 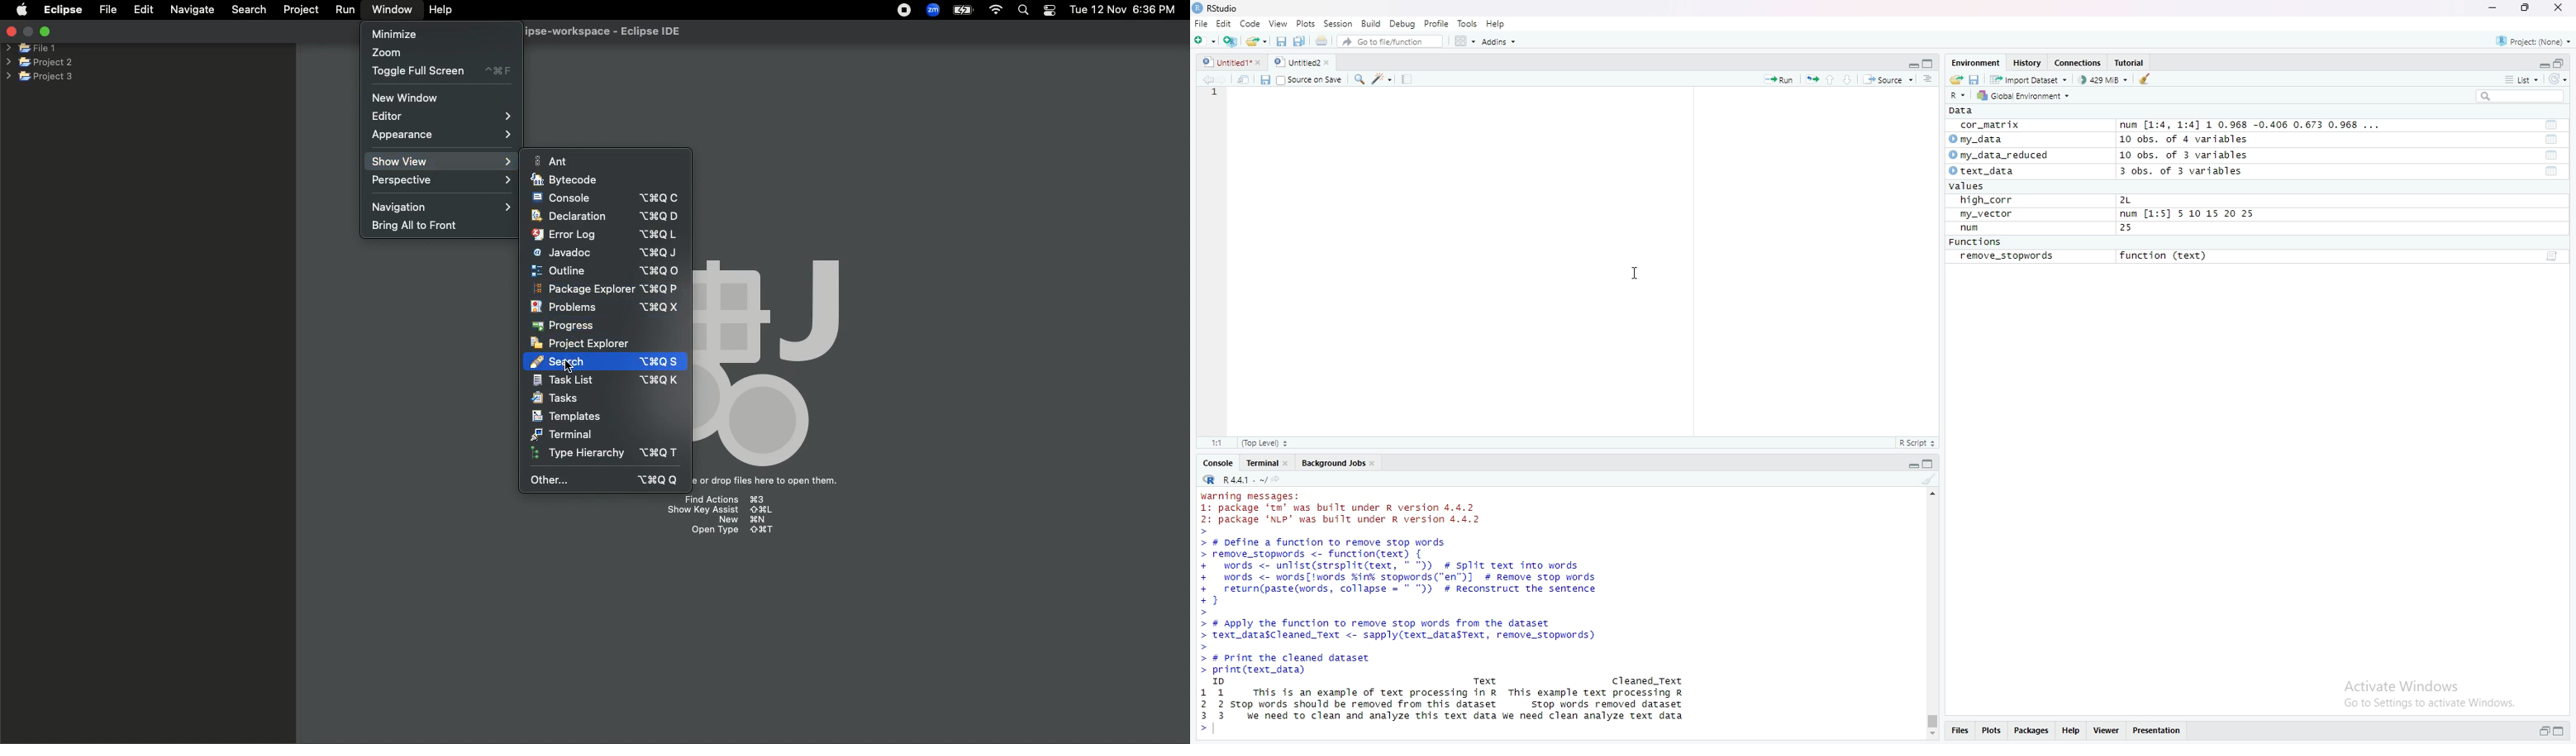 What do you see at coordinates (1360, 81) in the screenshot?
I see `Find/Replace` at bounding box center [1360, 81].